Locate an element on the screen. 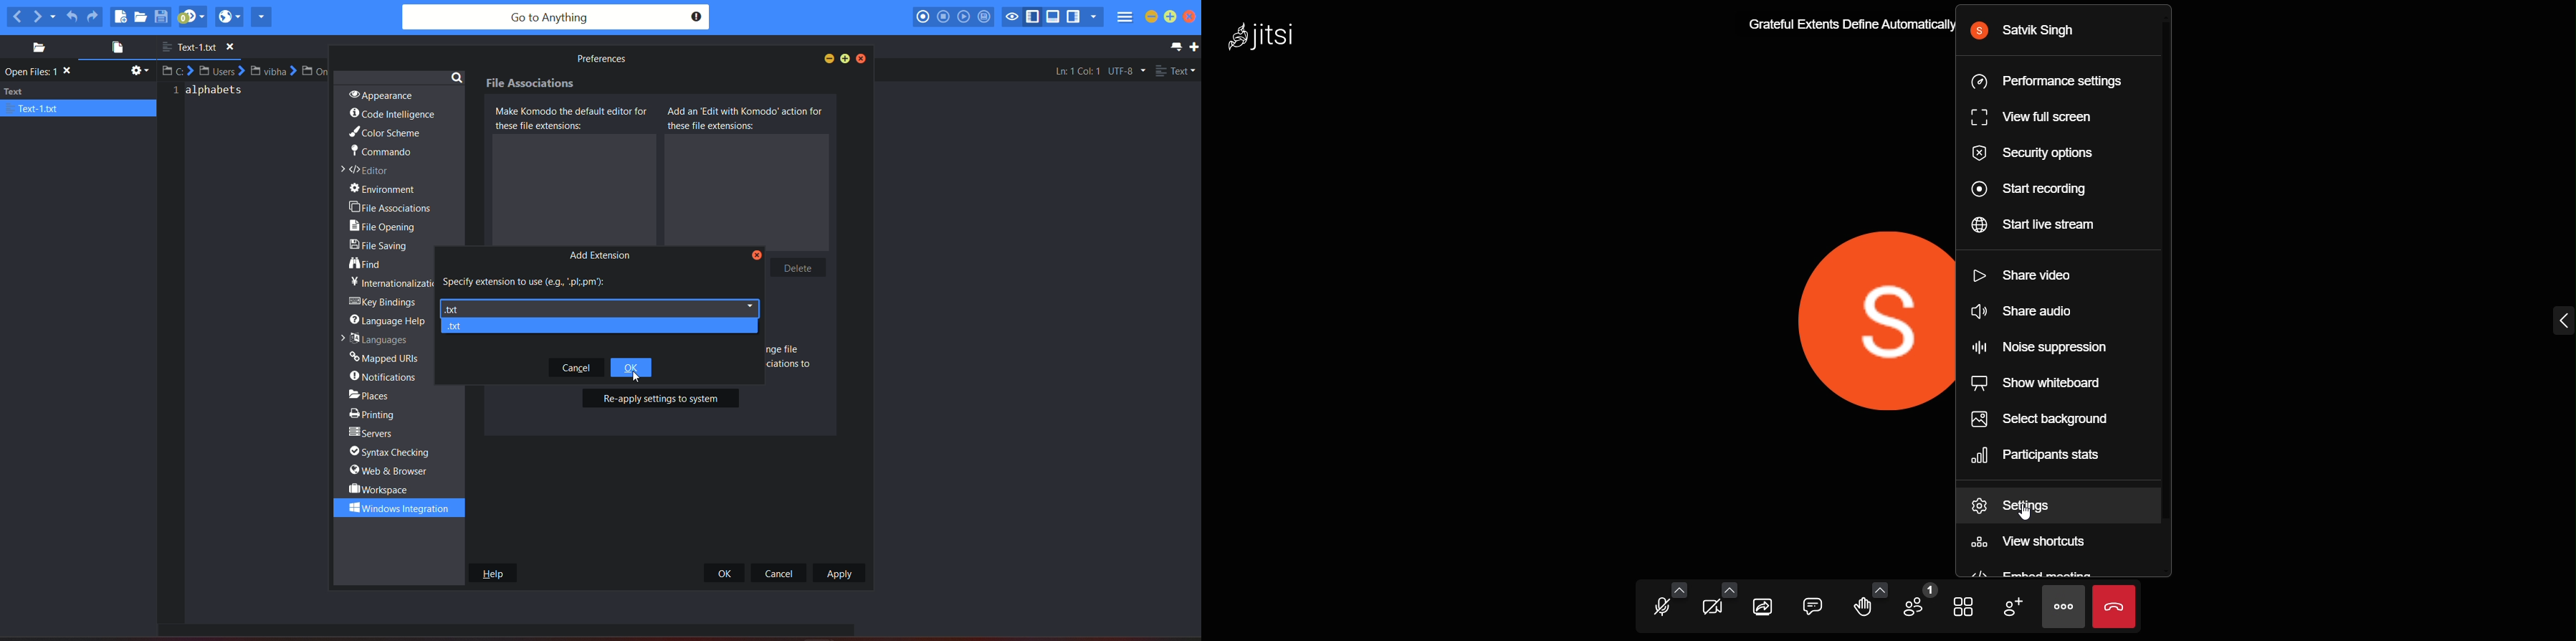 This screenshot has width=2576, height=644. share audio is located at coordinates (2031, 311).